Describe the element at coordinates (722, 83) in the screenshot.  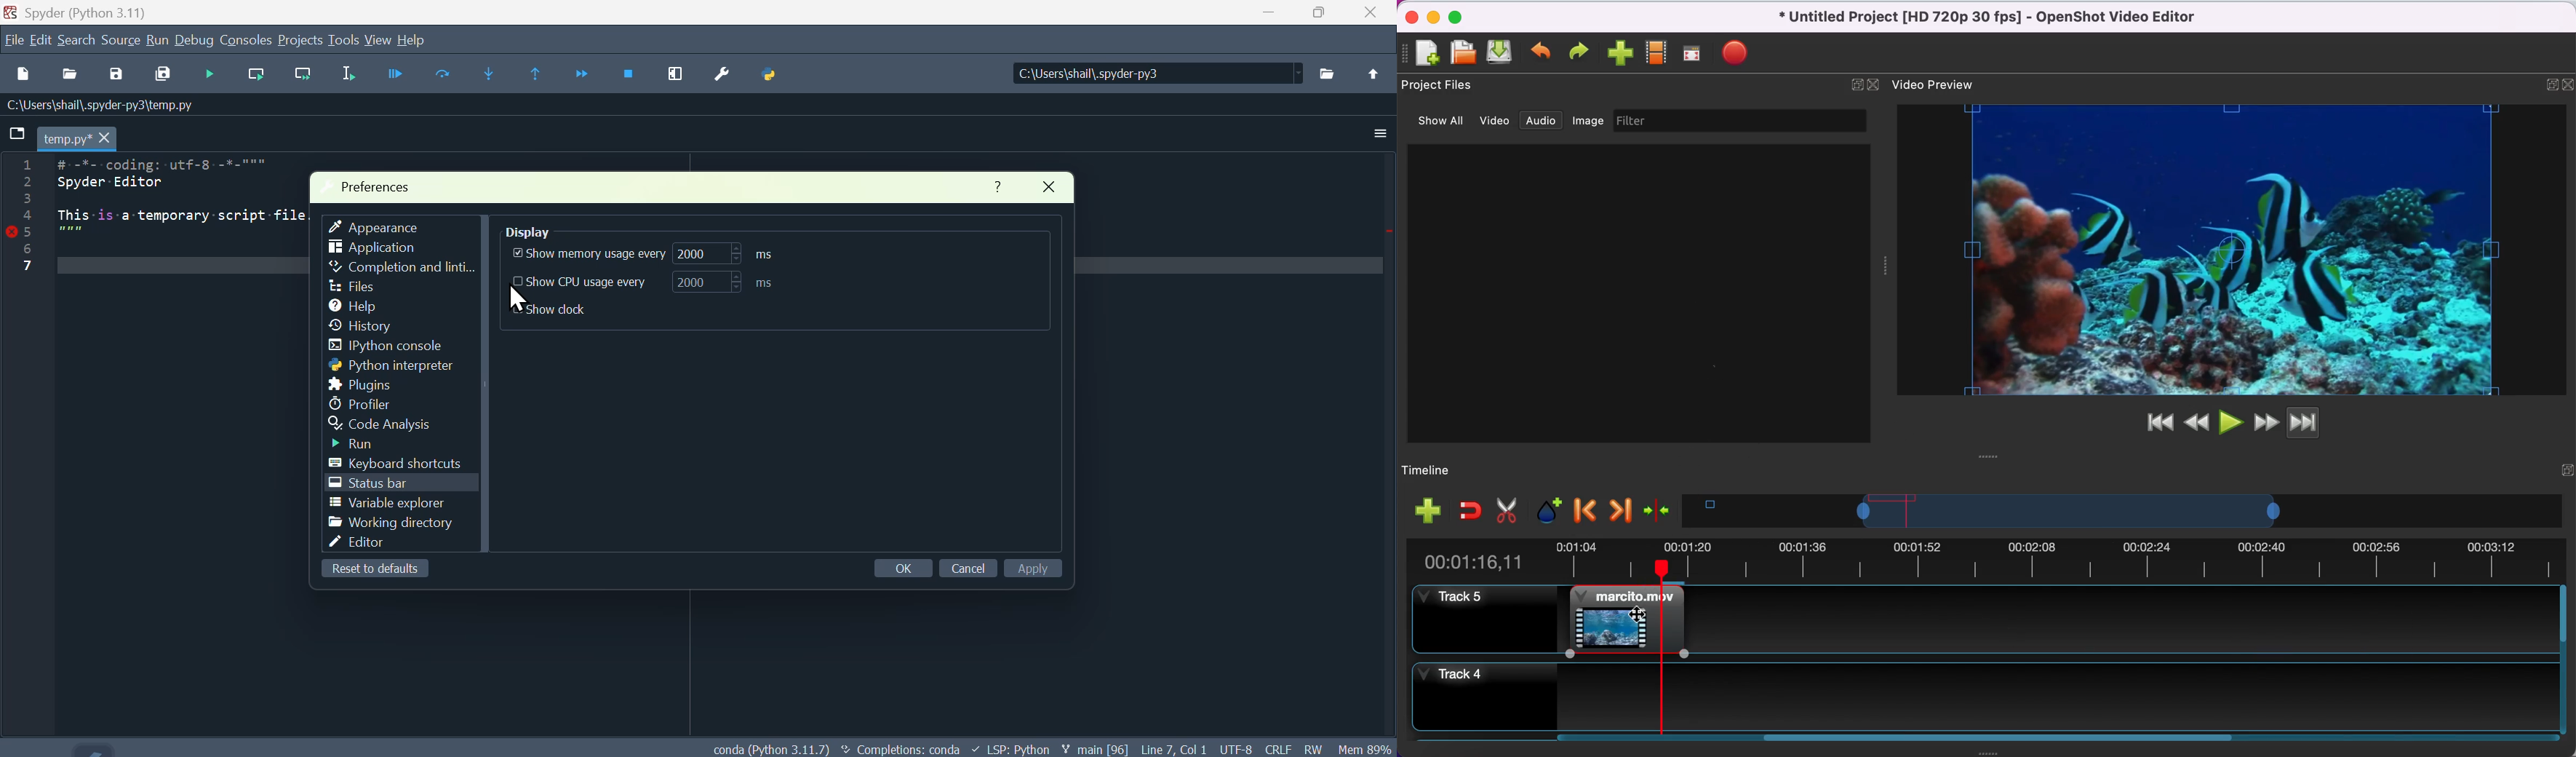
I see `Preferences` at that location.